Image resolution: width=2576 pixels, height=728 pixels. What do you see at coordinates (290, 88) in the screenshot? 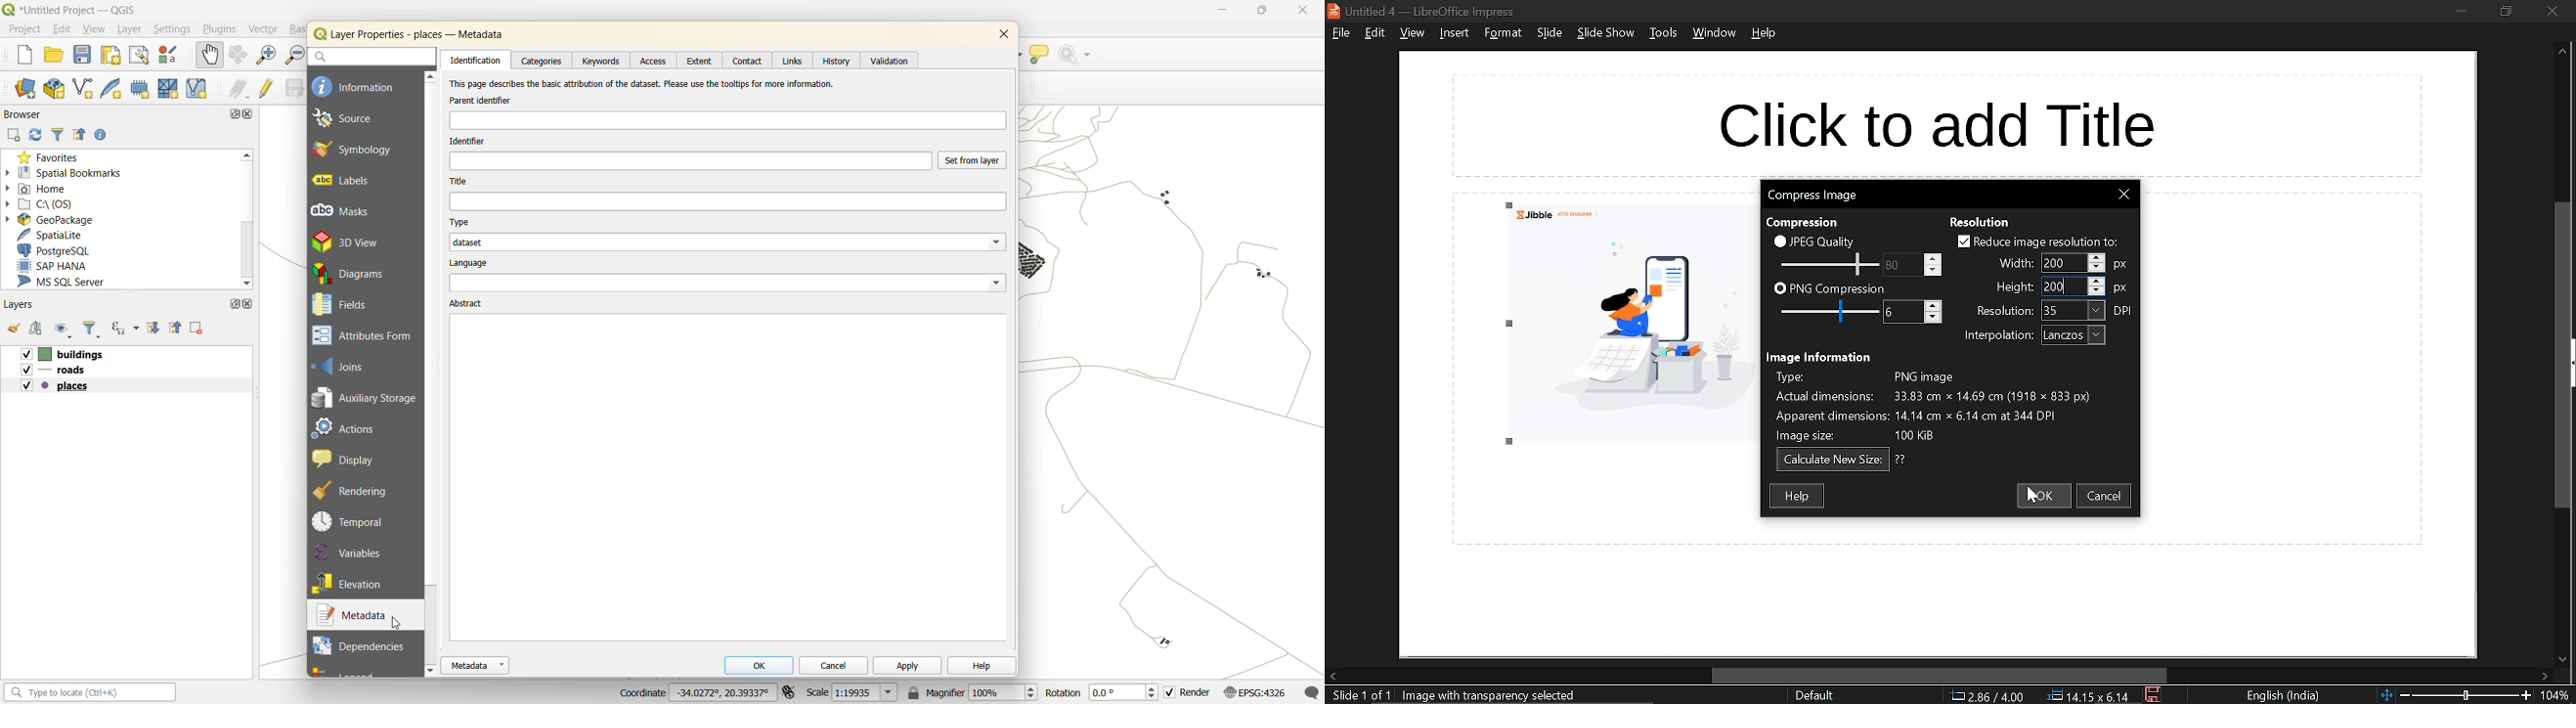
I see `save edits` at bounding box center [290, 88].